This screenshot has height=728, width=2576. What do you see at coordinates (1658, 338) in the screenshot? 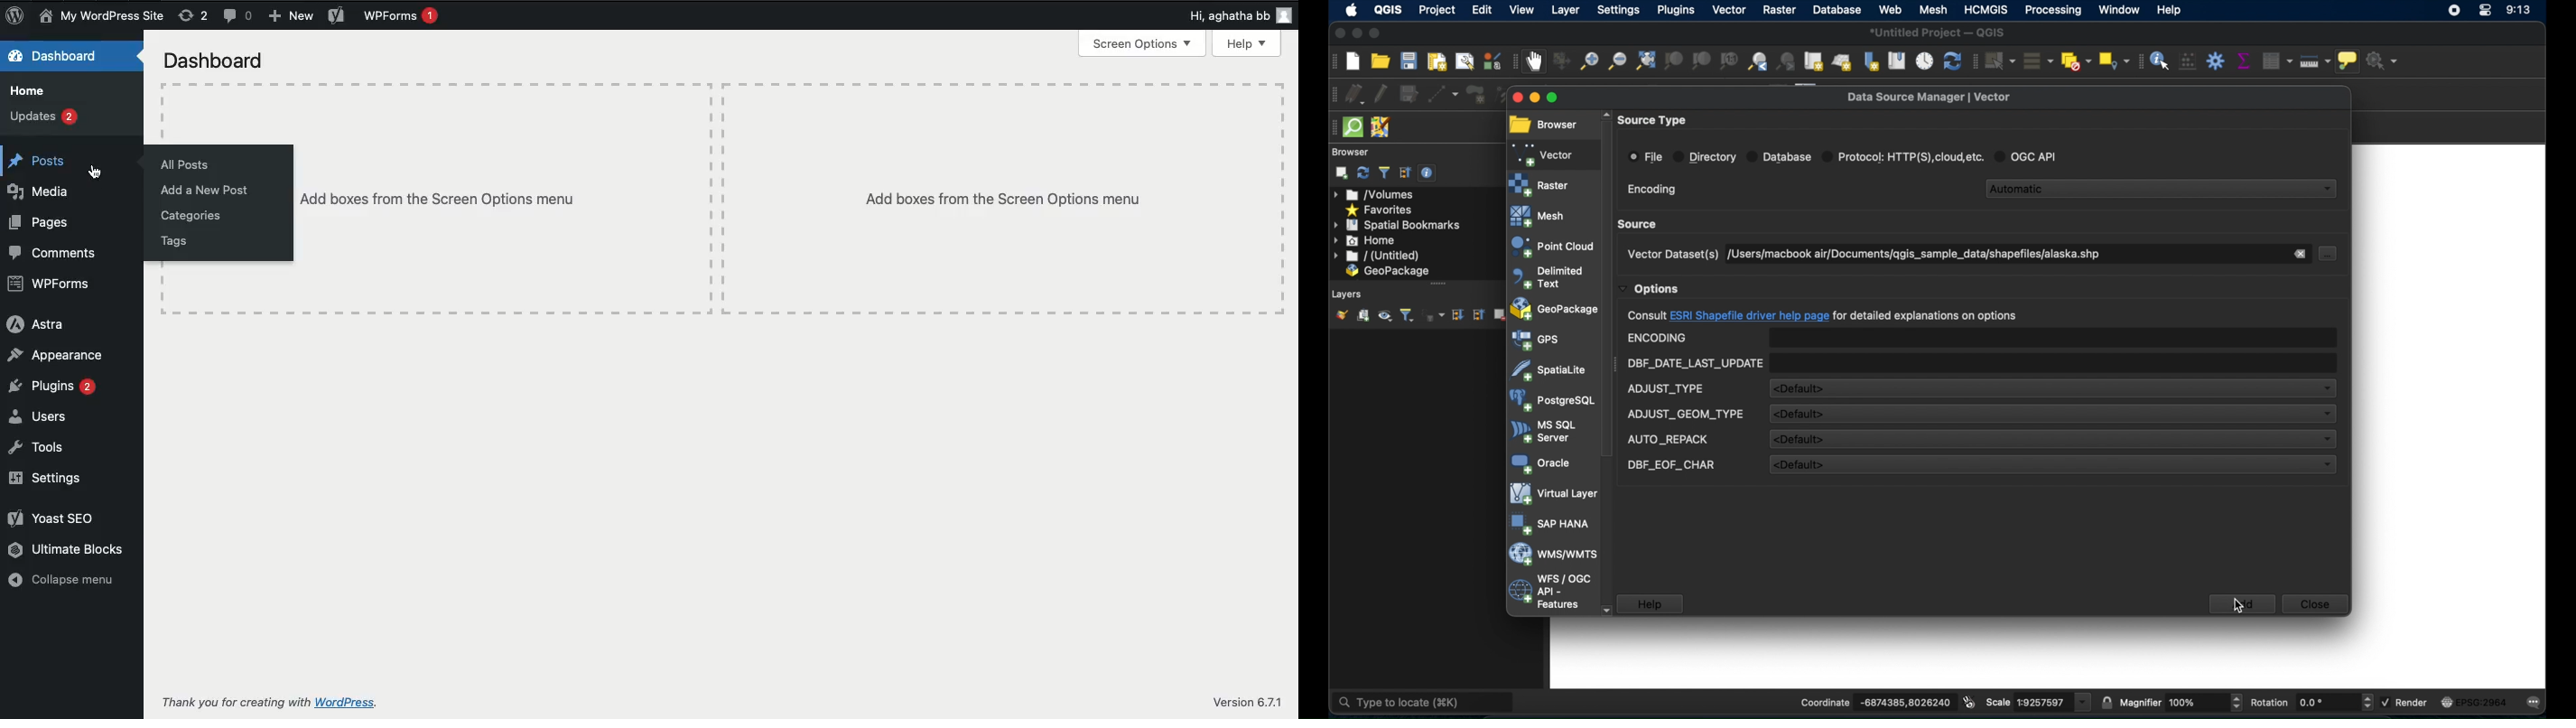
I see `encoding` at bounding box center [1658, 338].